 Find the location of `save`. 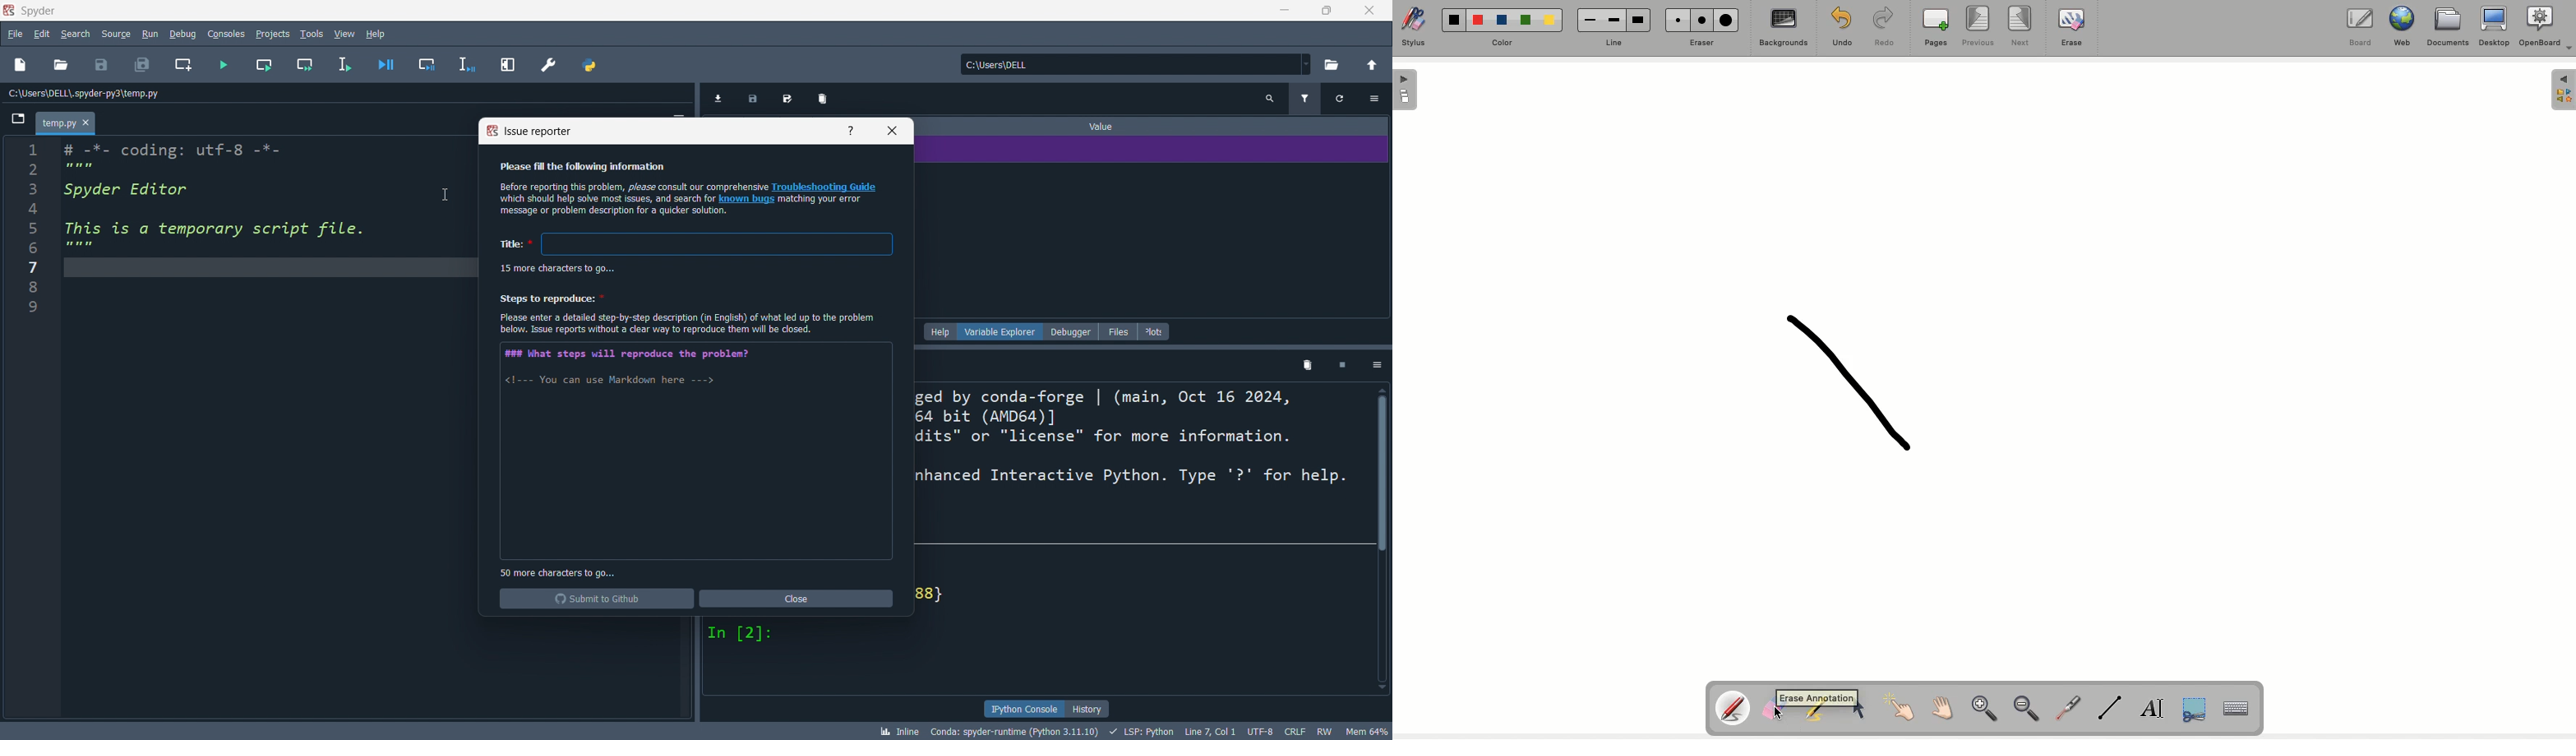

save is located at coordinates (102, 67).